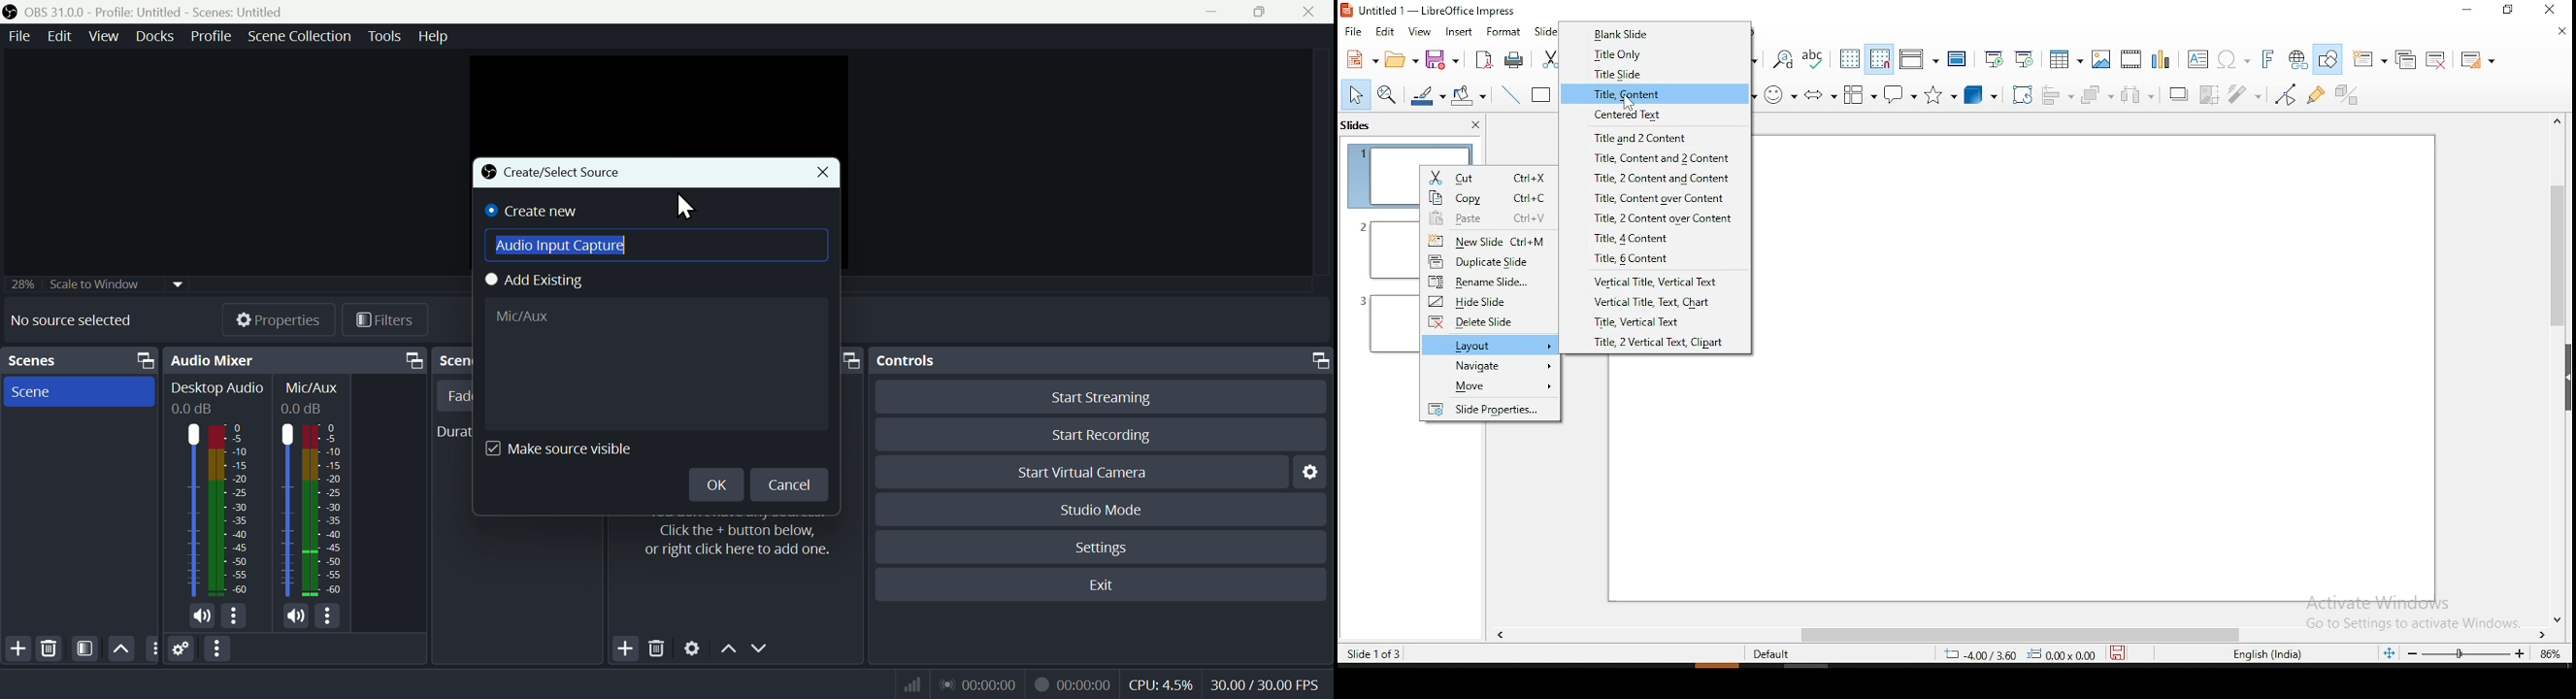  Describe the element at coordinates (17, 37) in the screenshot. I see `File` at that location.